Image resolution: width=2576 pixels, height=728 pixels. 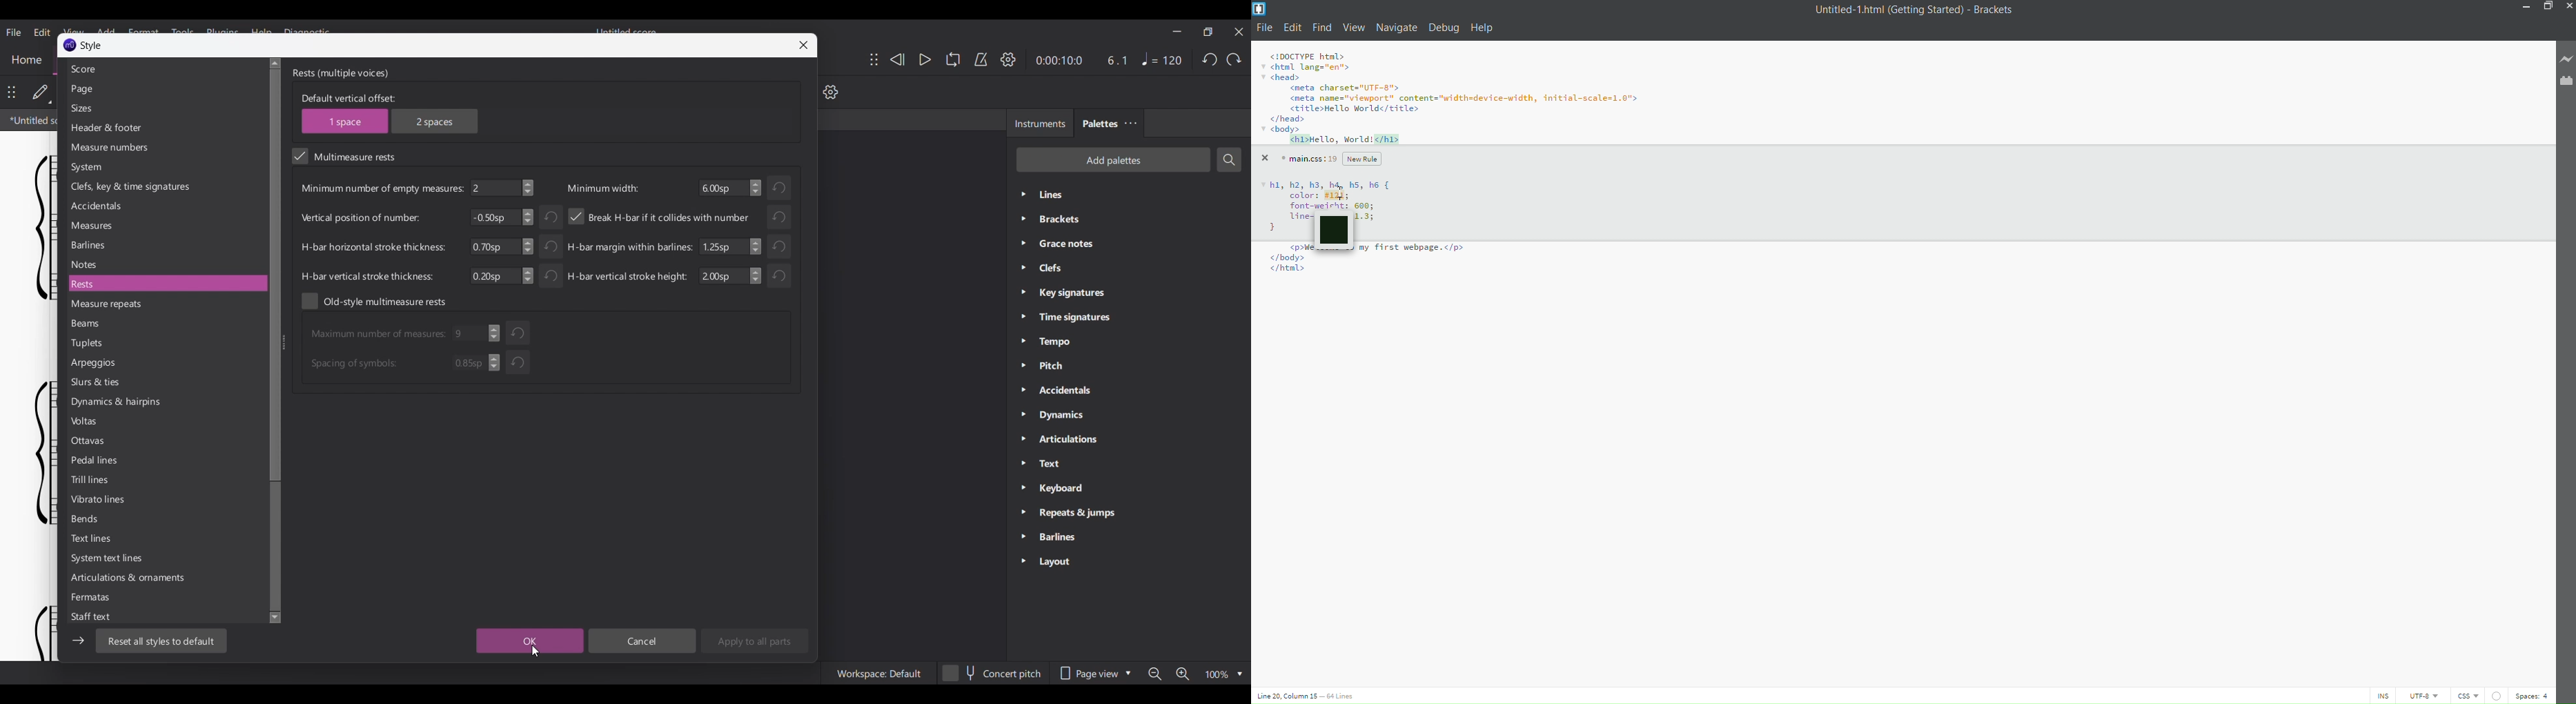 What do you see at coordinates (165, 617) in the screenshot?
I see `Staff text` at bounding box center [165, 617].